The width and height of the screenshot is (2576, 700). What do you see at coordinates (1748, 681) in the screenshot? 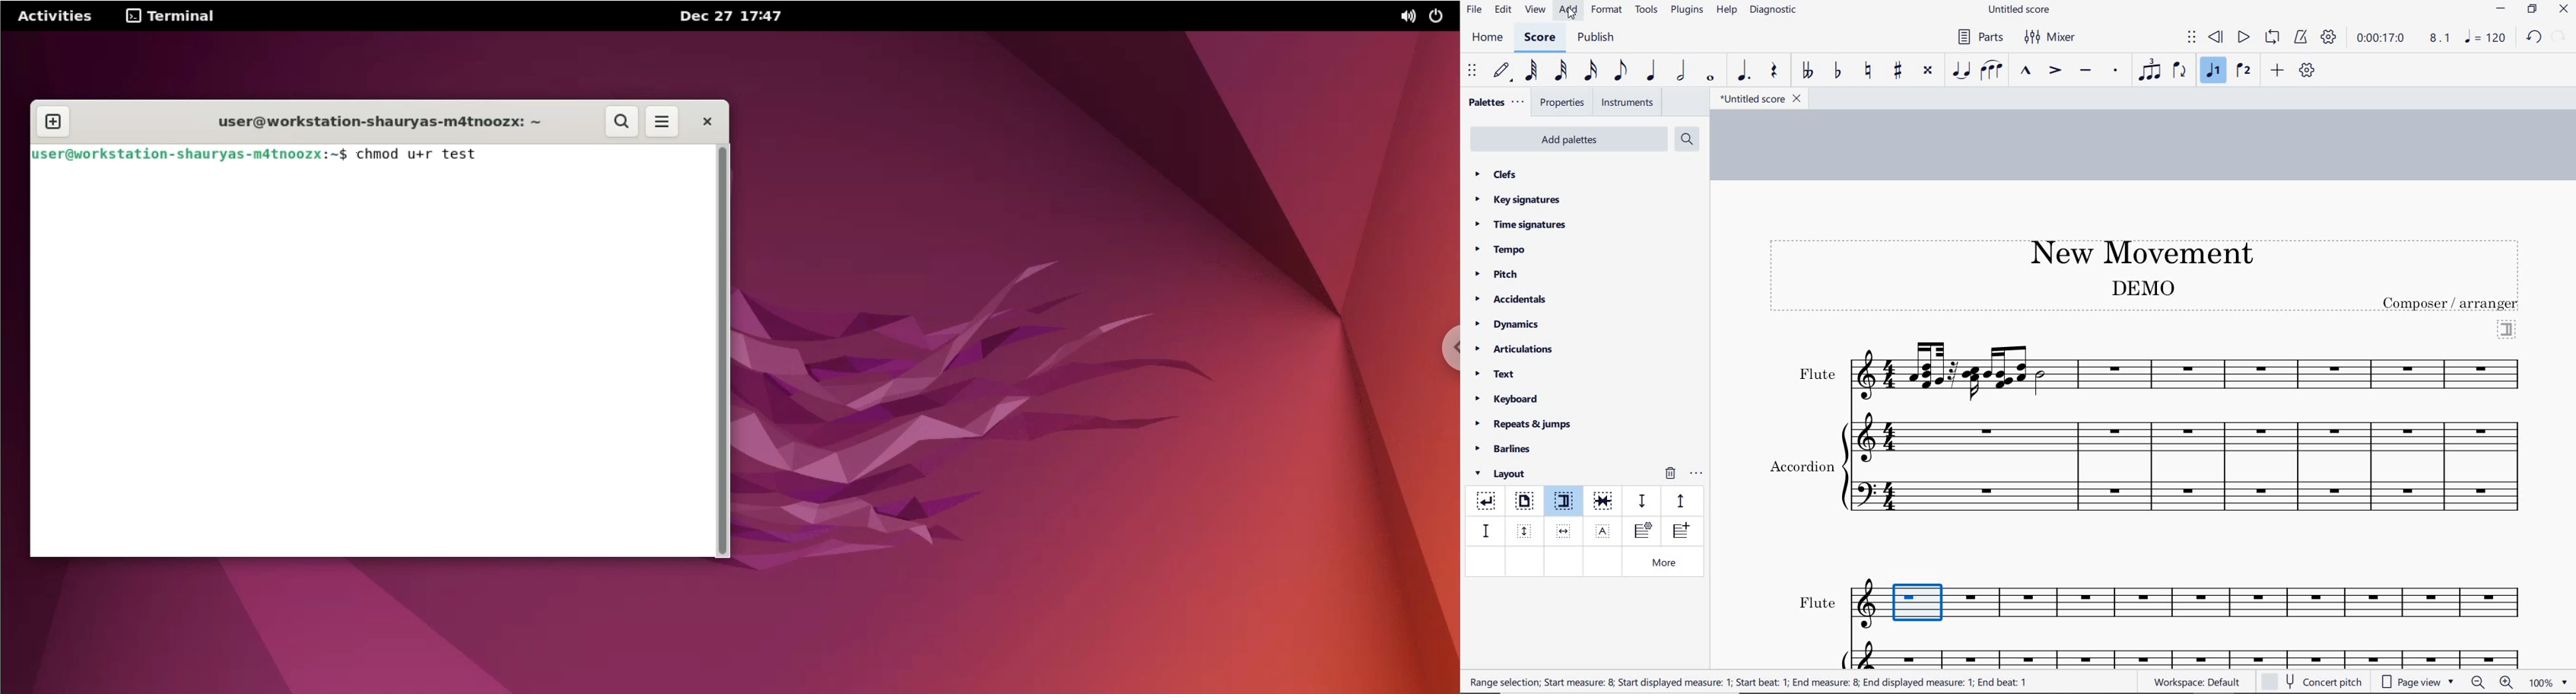
I see `text` at bounding box center [1748, 681].